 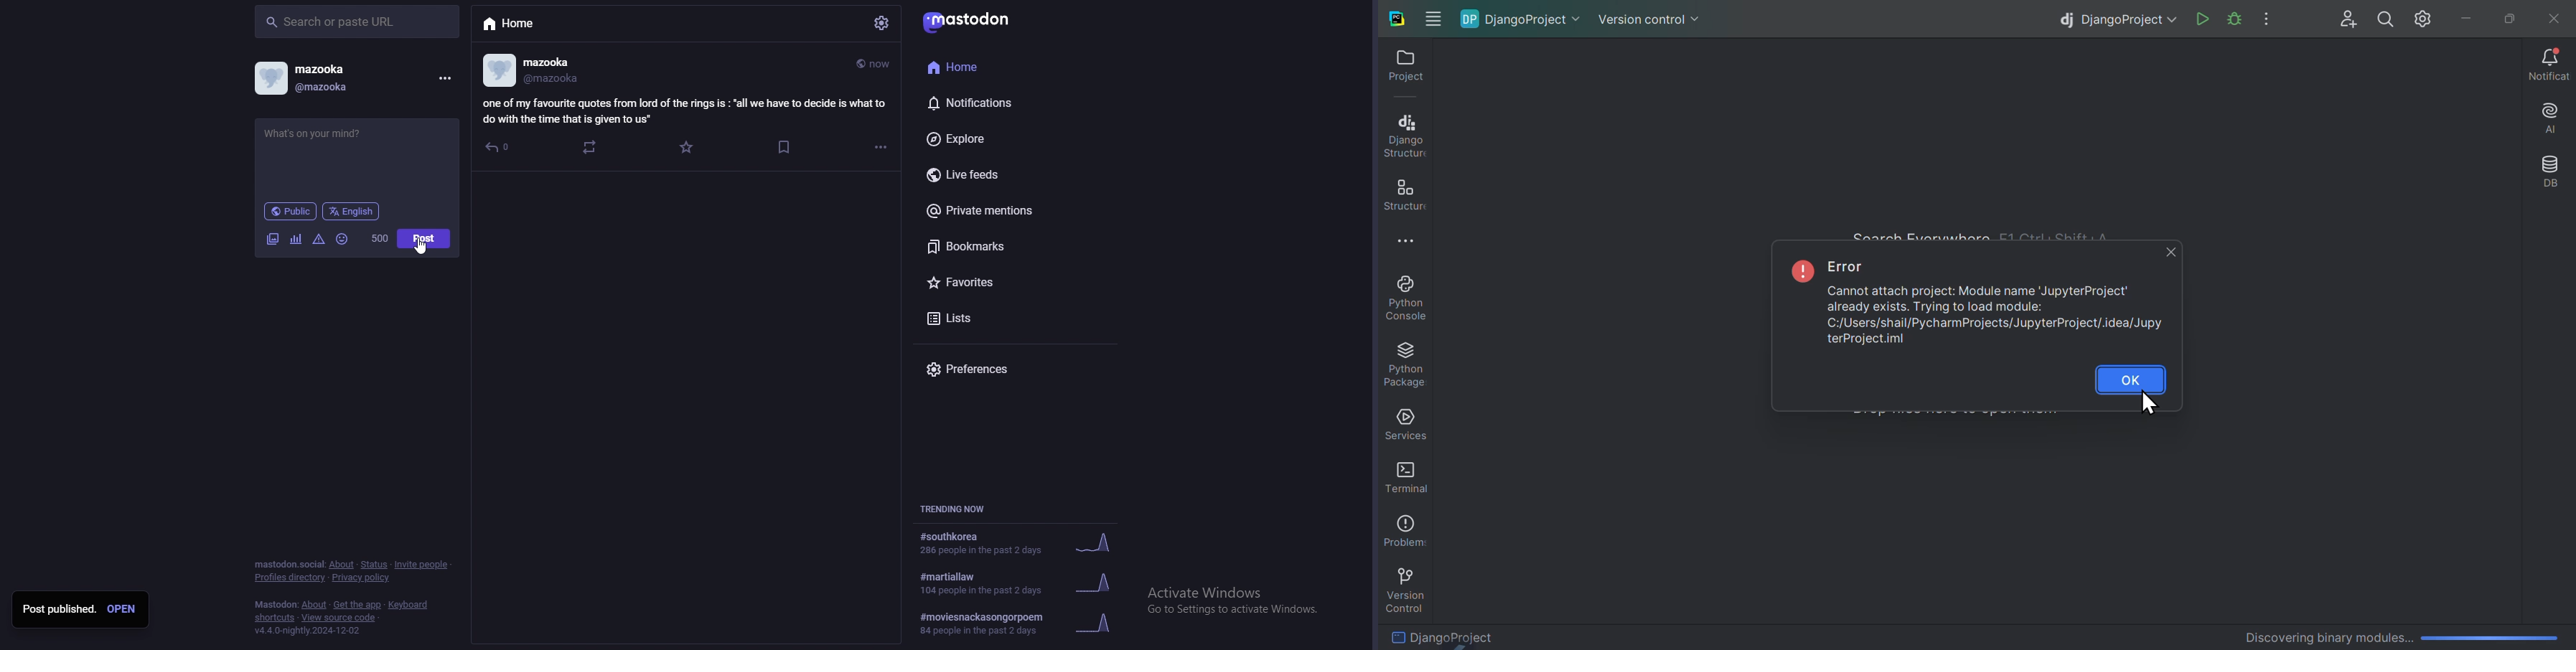 I want to click on time, so click(x=874, y=62).